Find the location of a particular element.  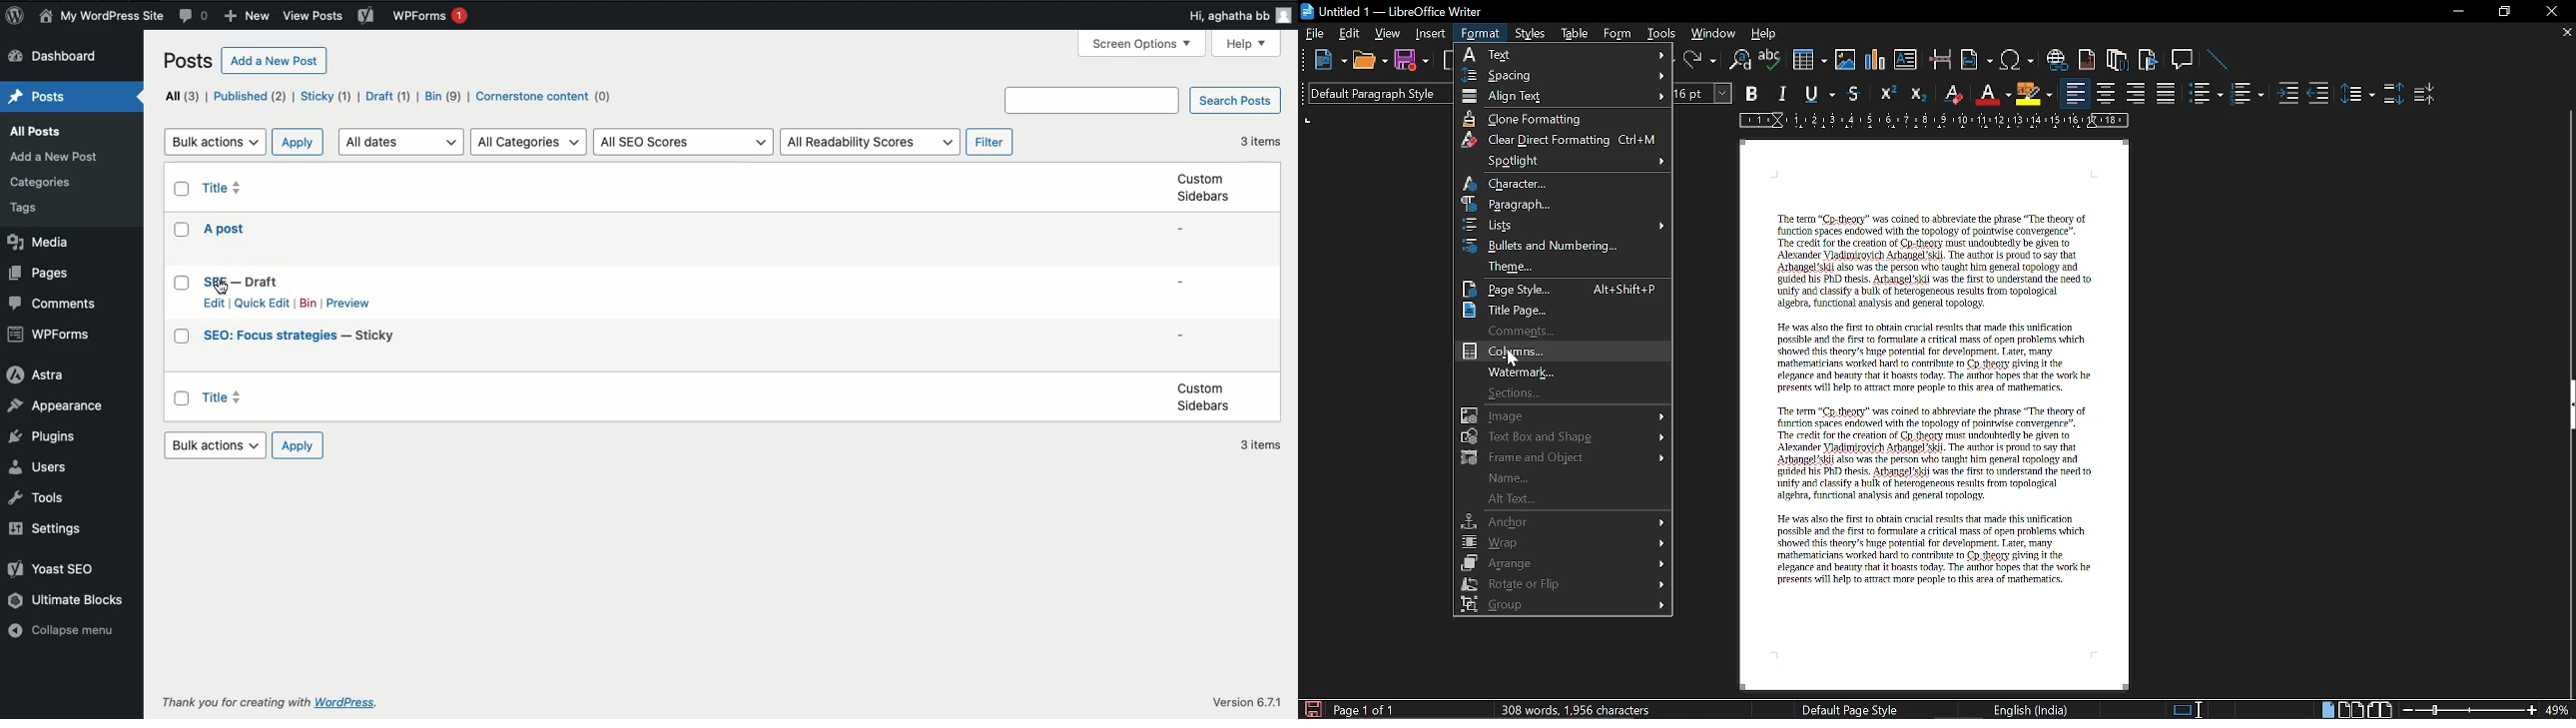

Increase paragraph spacing is located at coordinates (2392, 93).